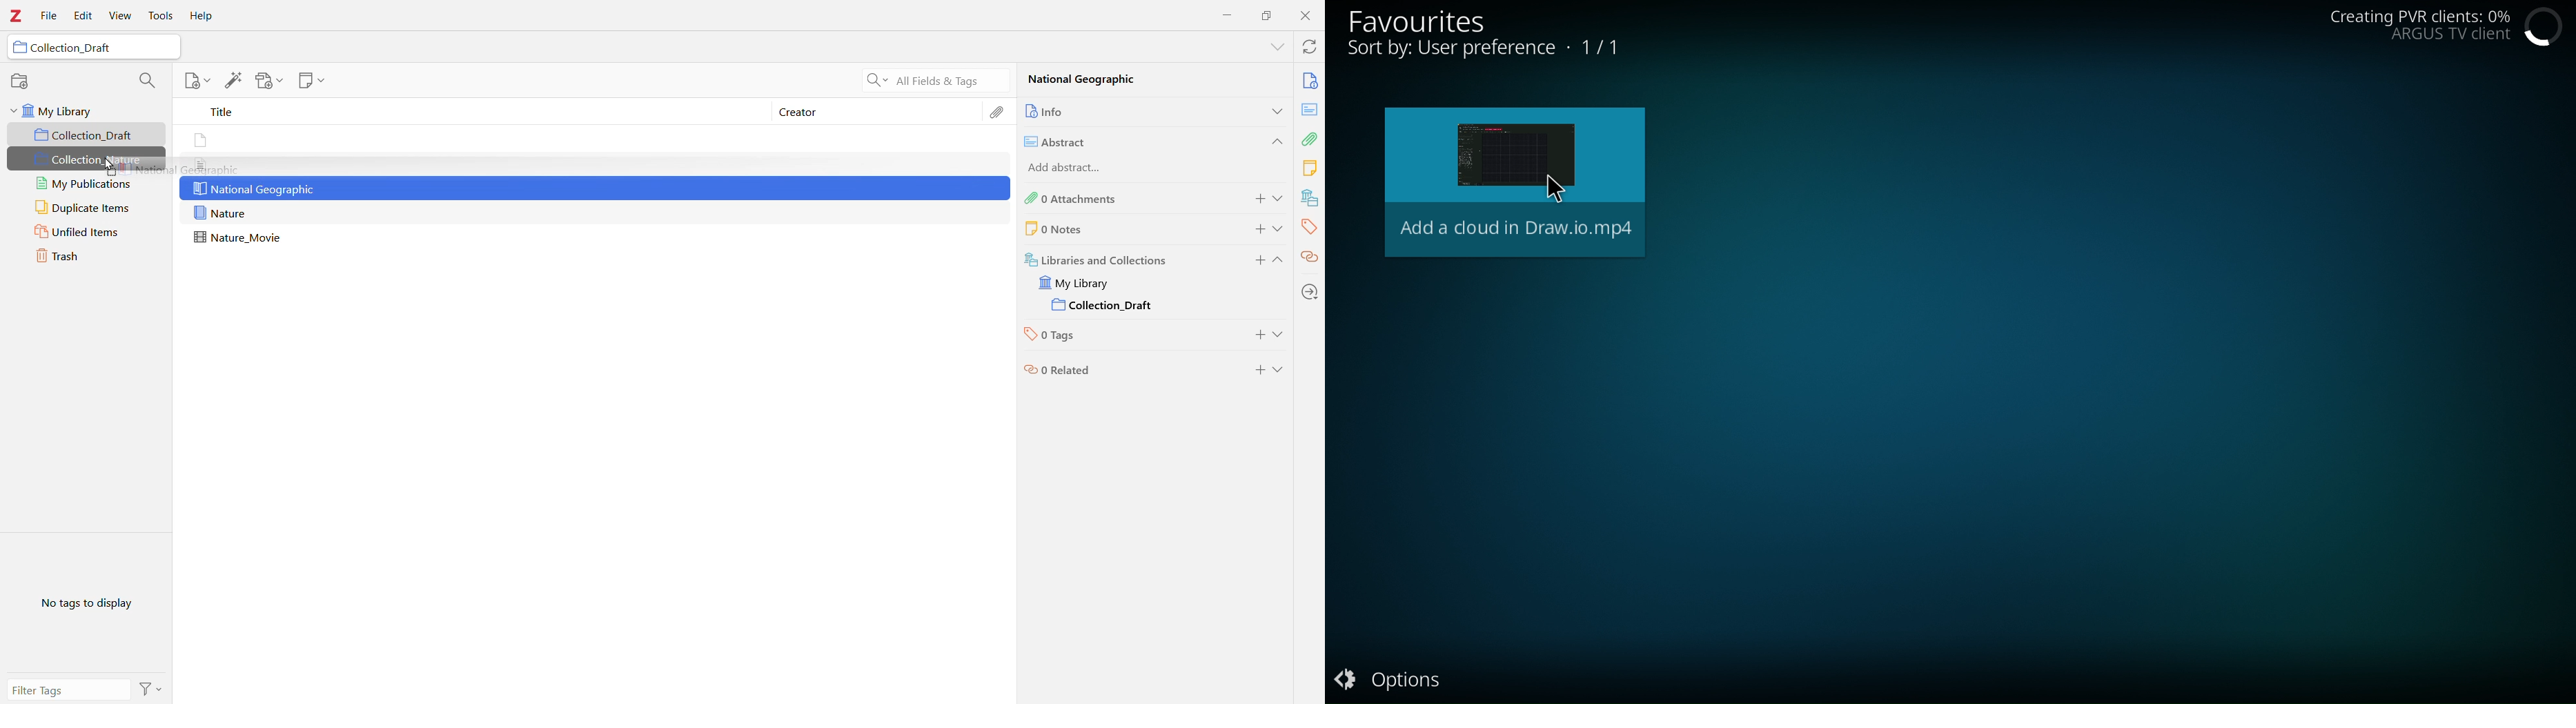 Image resolution: width=2576 pixels, height=728 pixels. Describe the element at coordinates (235, 81) in the screenshot. I see `Add Item(s) by Identifier` at that location.